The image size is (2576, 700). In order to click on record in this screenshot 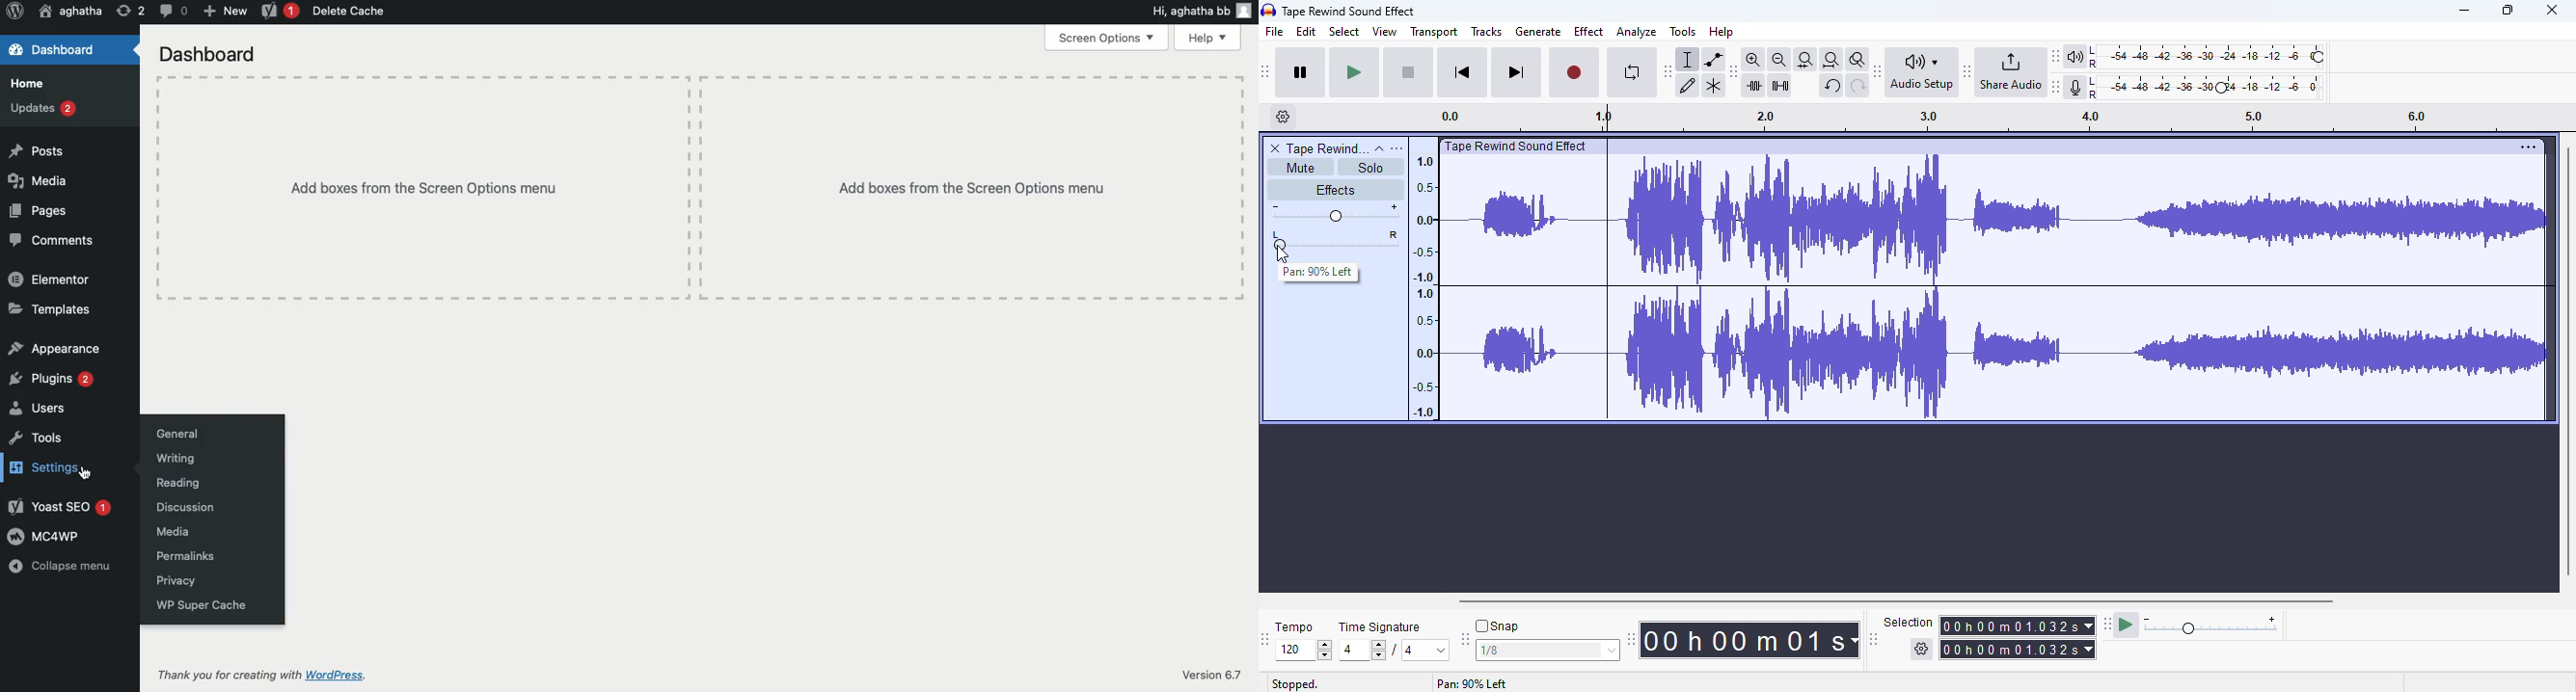, I will do `click(1574, 73)`.